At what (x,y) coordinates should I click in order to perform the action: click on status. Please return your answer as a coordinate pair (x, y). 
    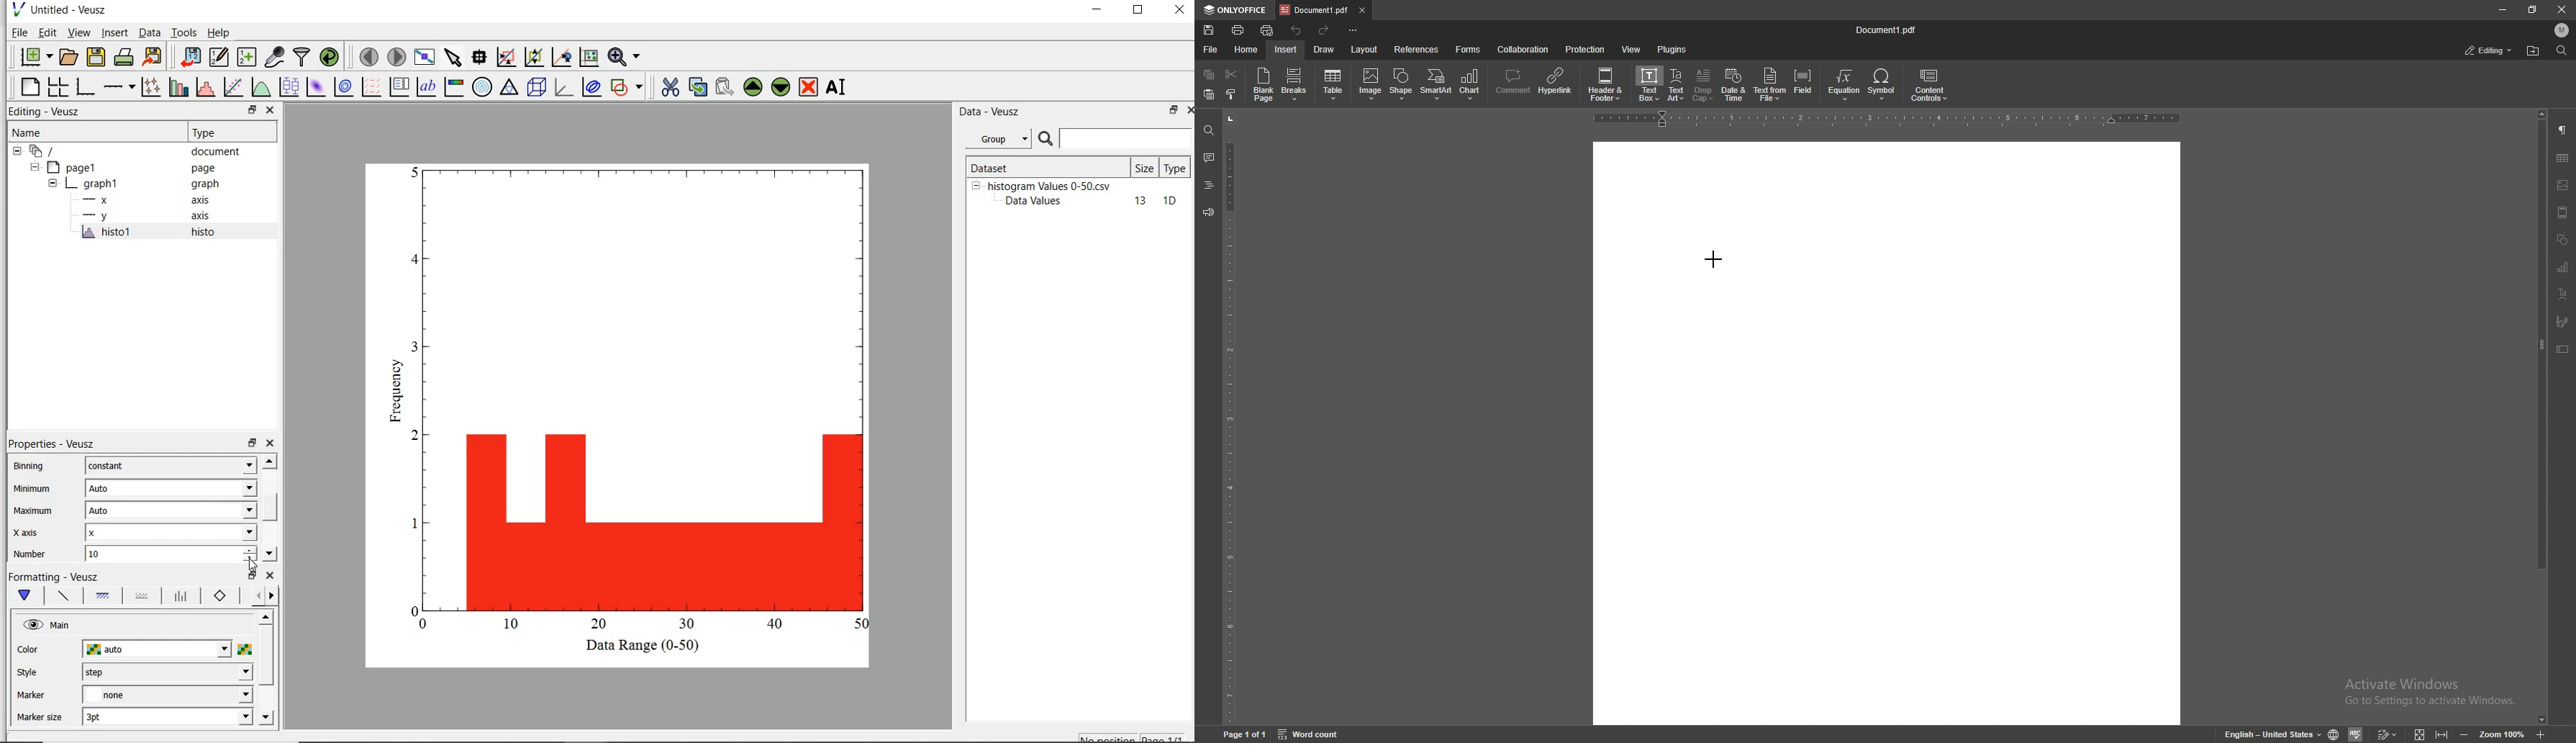
    Looking at the image, I should click on (2489, 50).